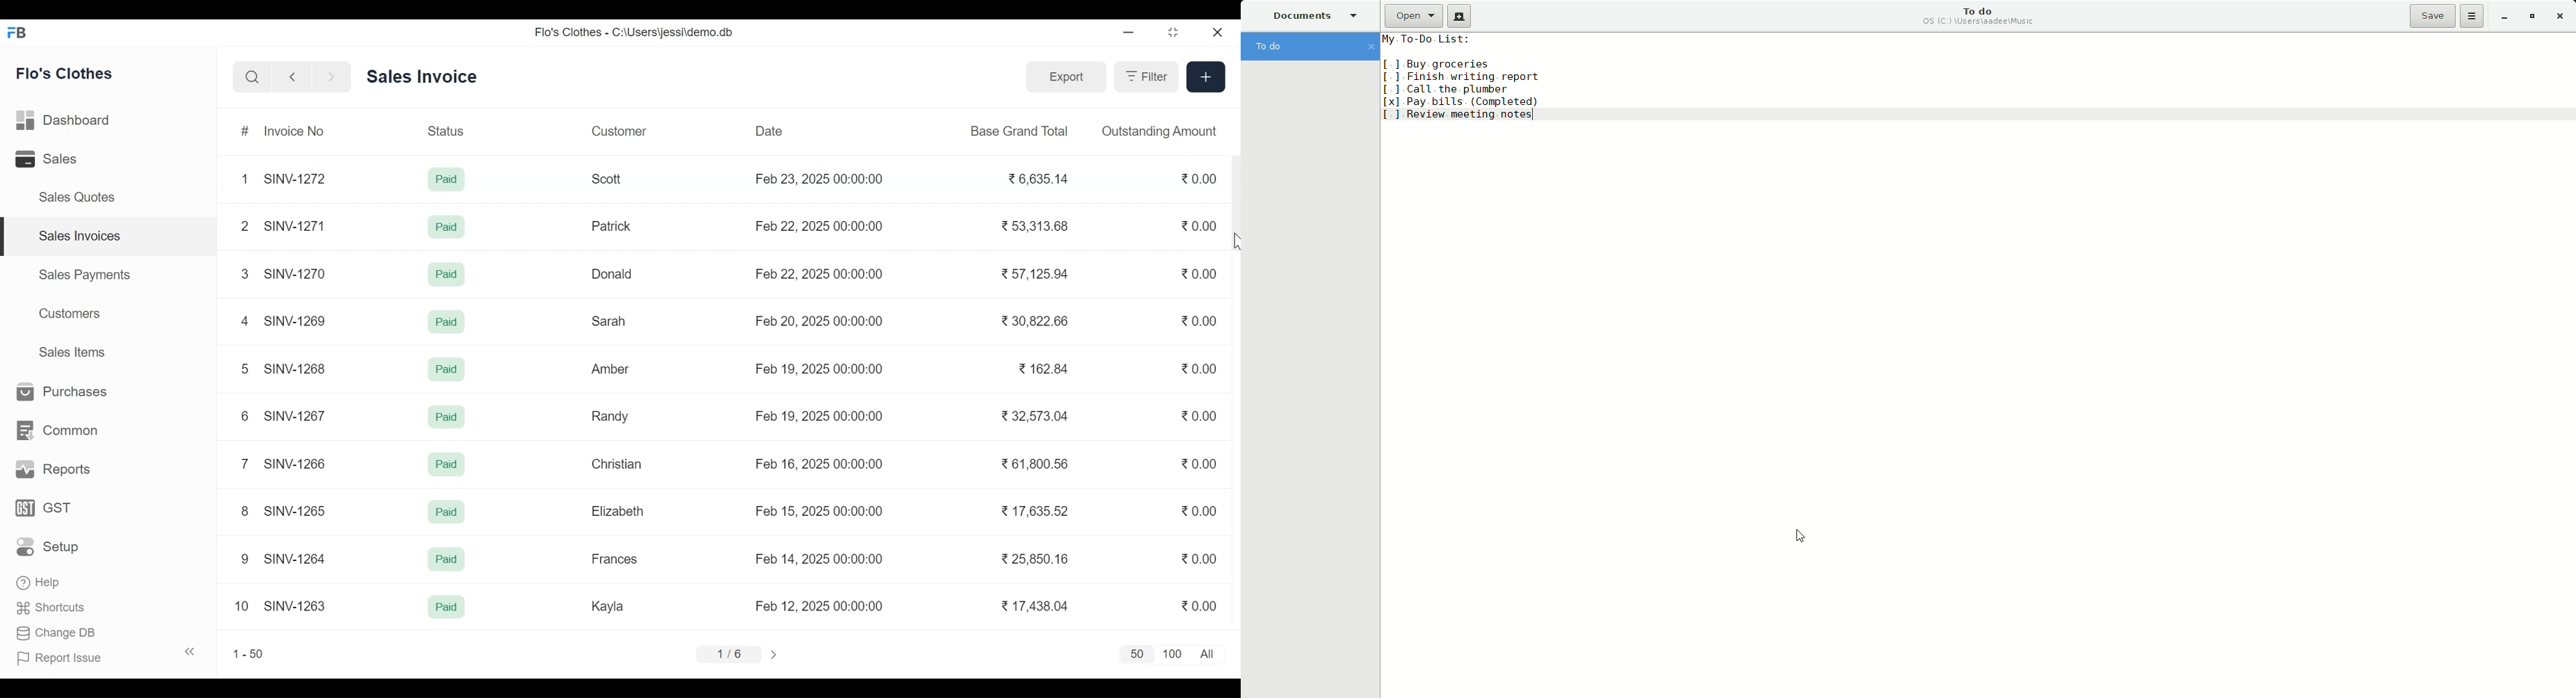 The height and width of the screenshot is (700, 2576). I want to click on Customer, so click(619, 131).